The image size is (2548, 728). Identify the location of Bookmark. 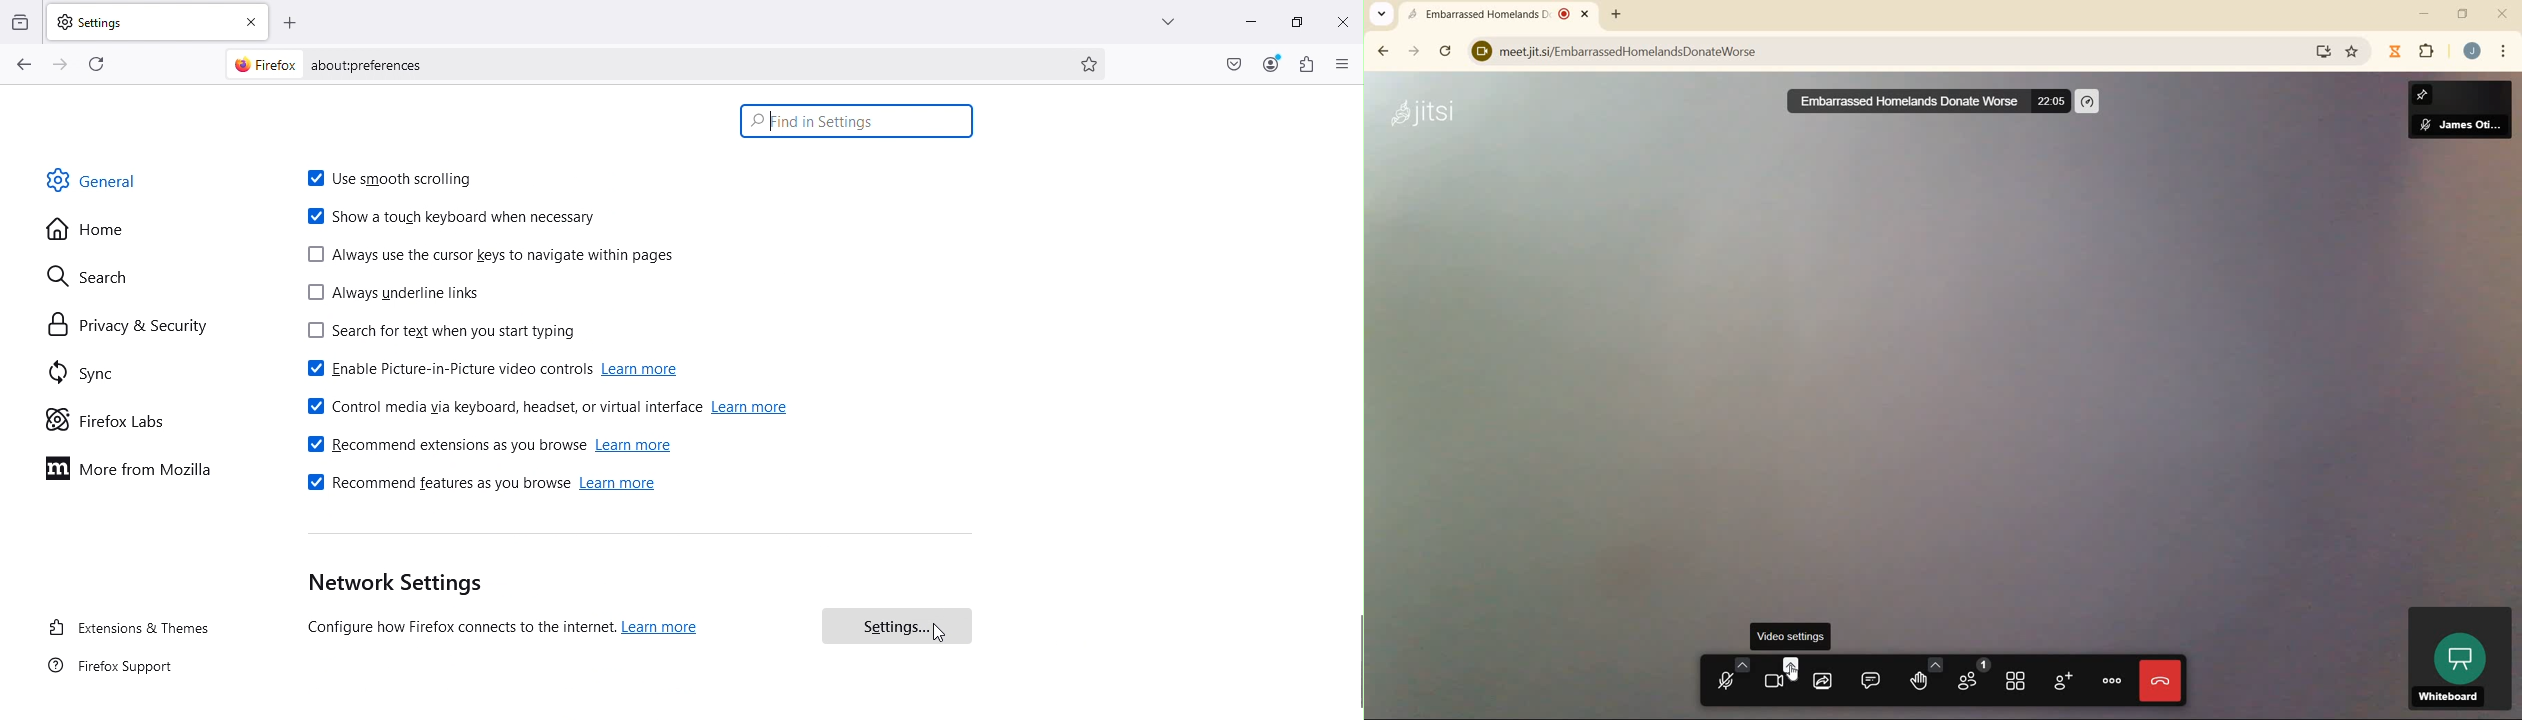
(1091, 64).